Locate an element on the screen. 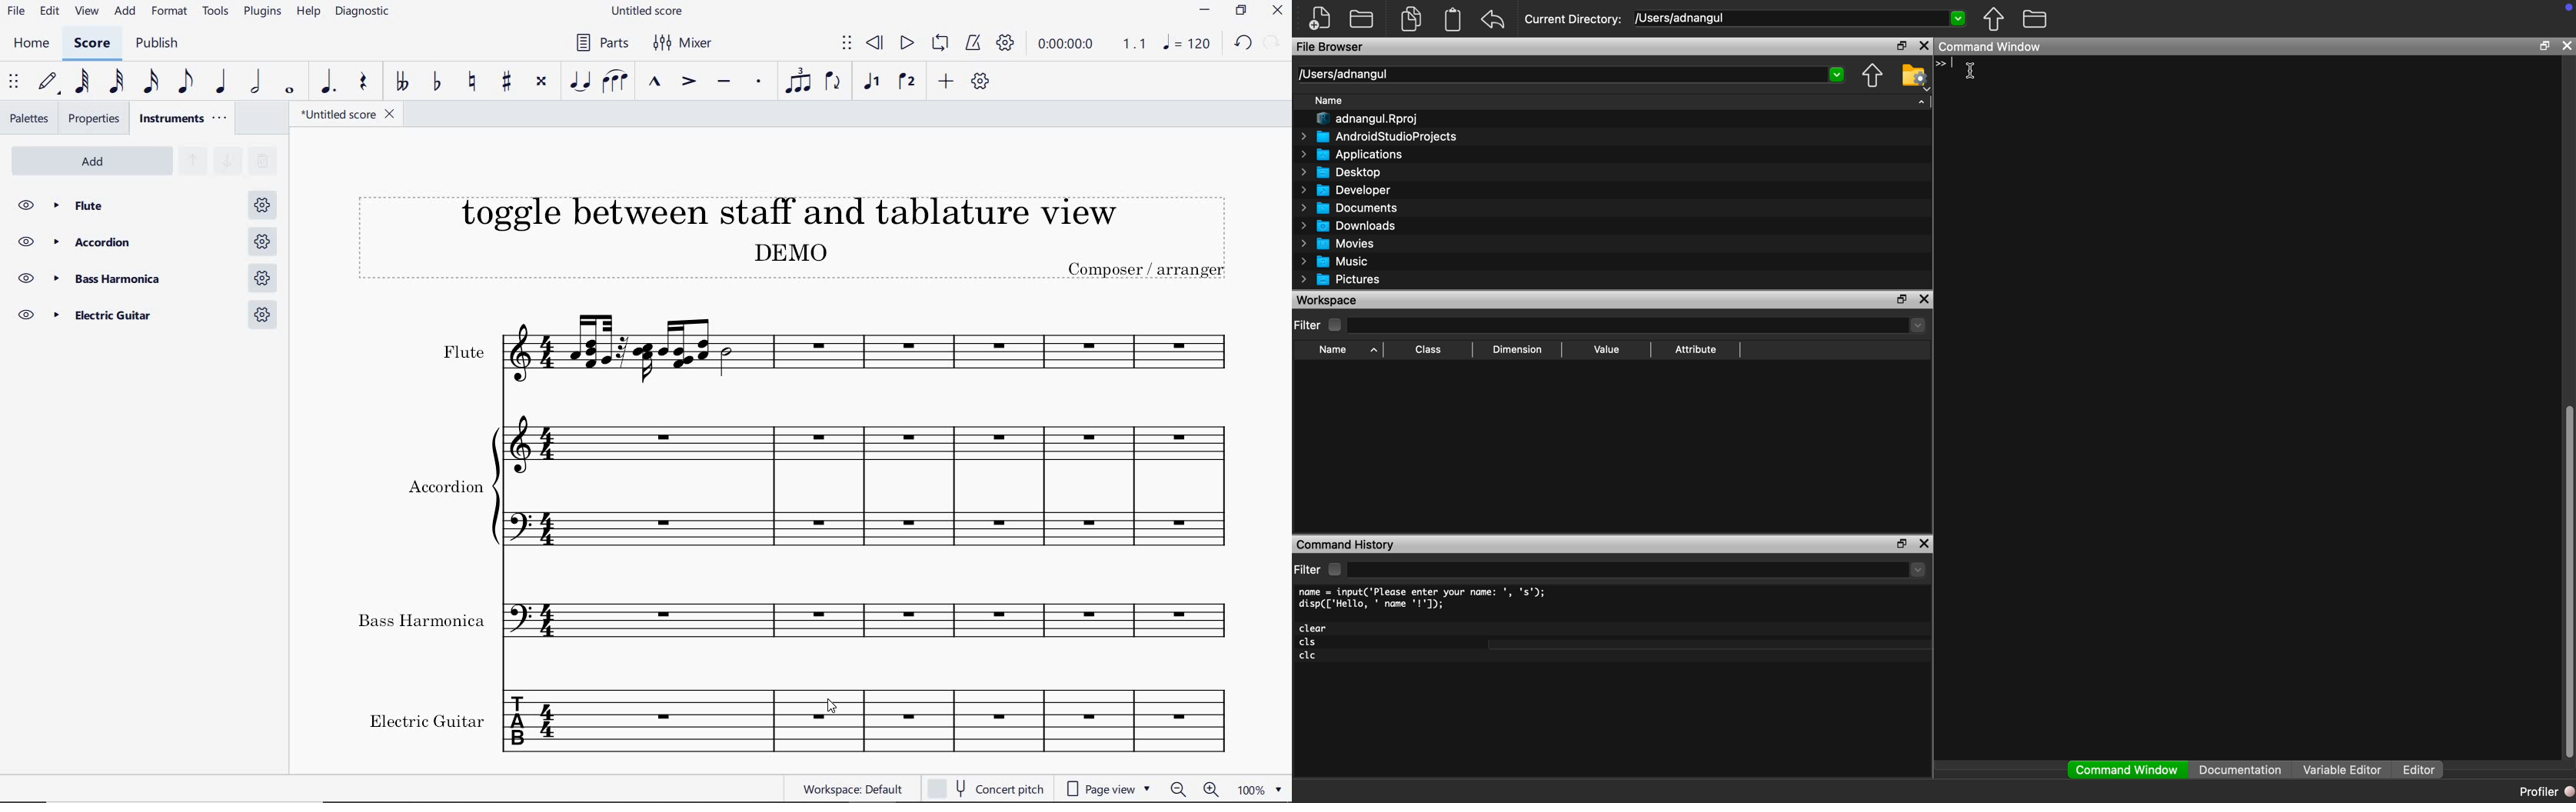 This screenshot has width=2576, height=812. clc is located at coordinates (1309, 656).